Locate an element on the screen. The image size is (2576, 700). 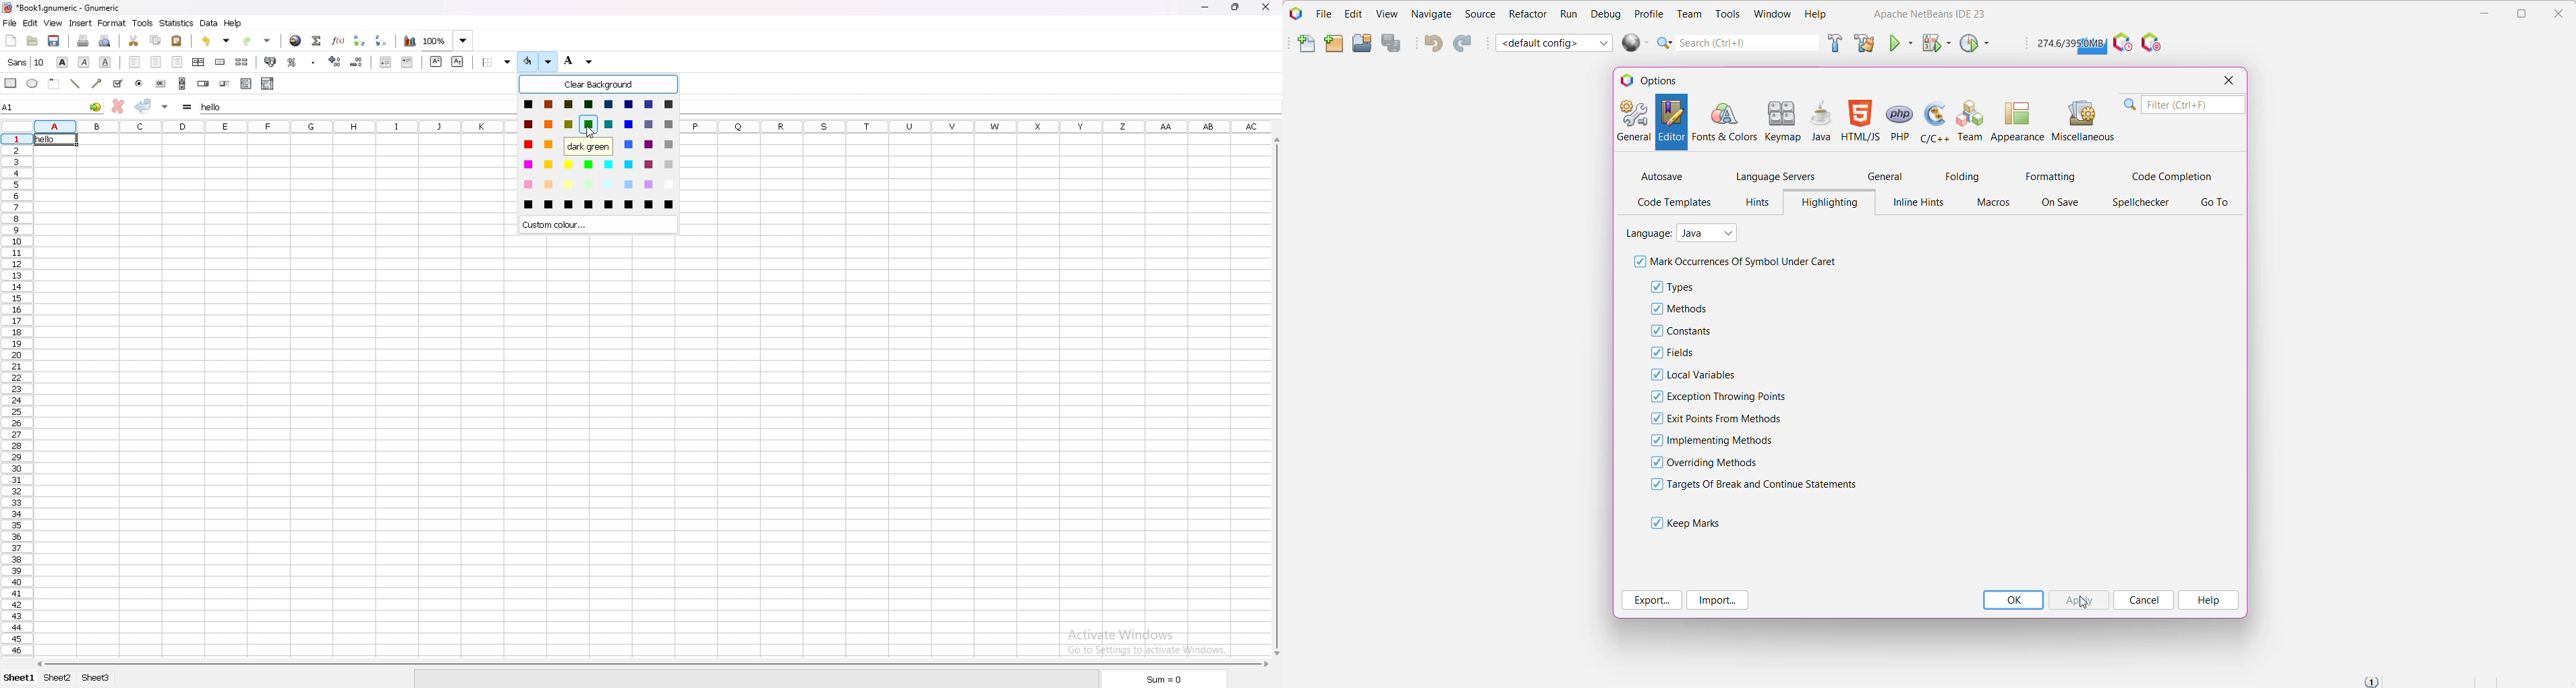
open is located at coordinates (32, 41).